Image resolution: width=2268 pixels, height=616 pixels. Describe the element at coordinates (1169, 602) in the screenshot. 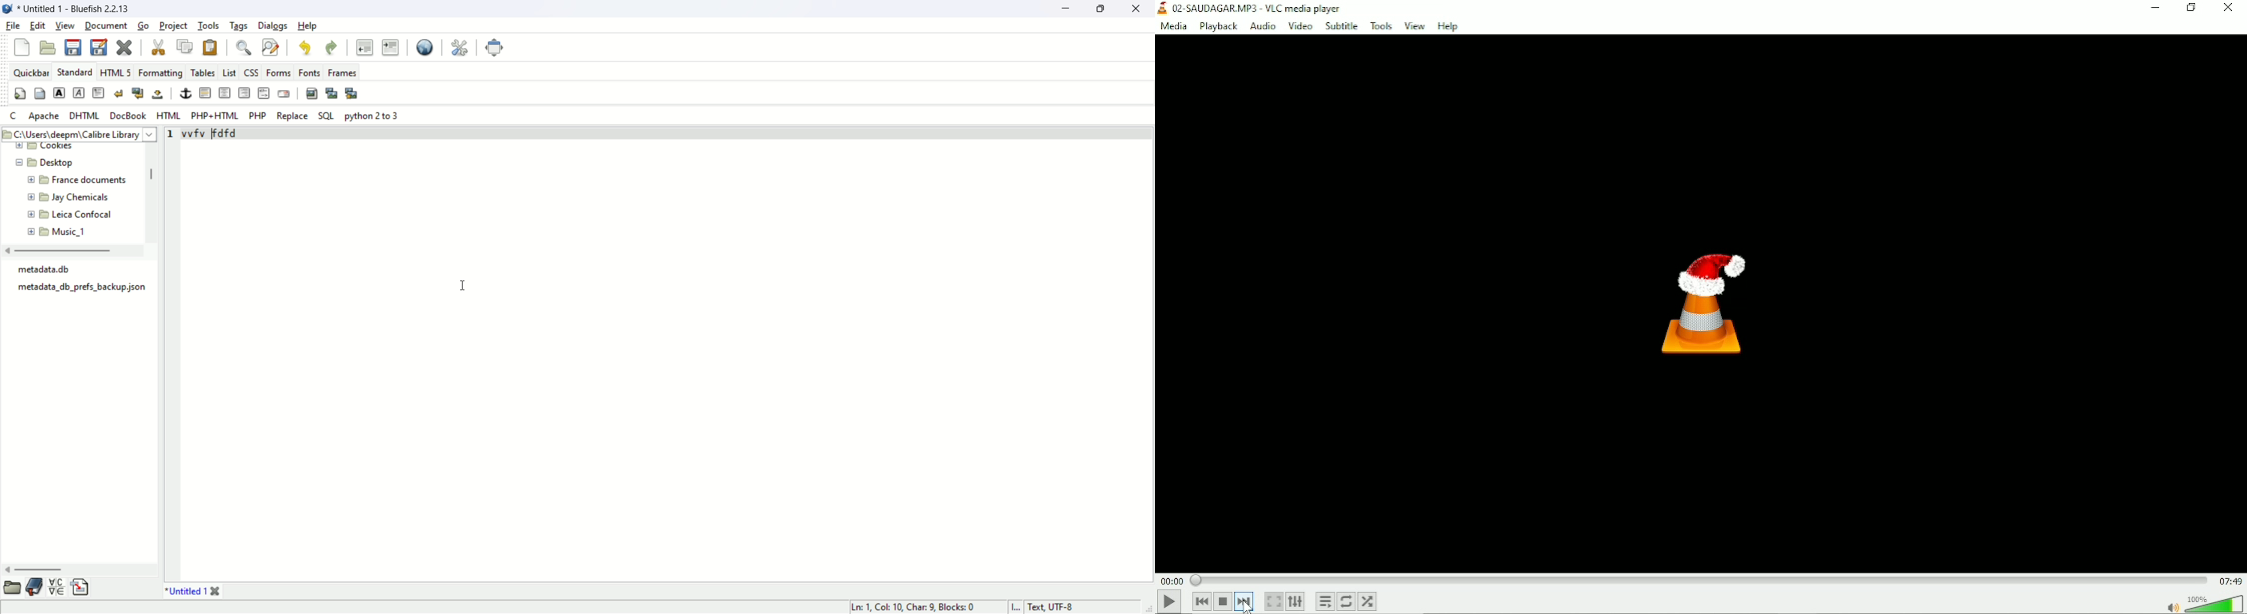

I see `Play` at that location.